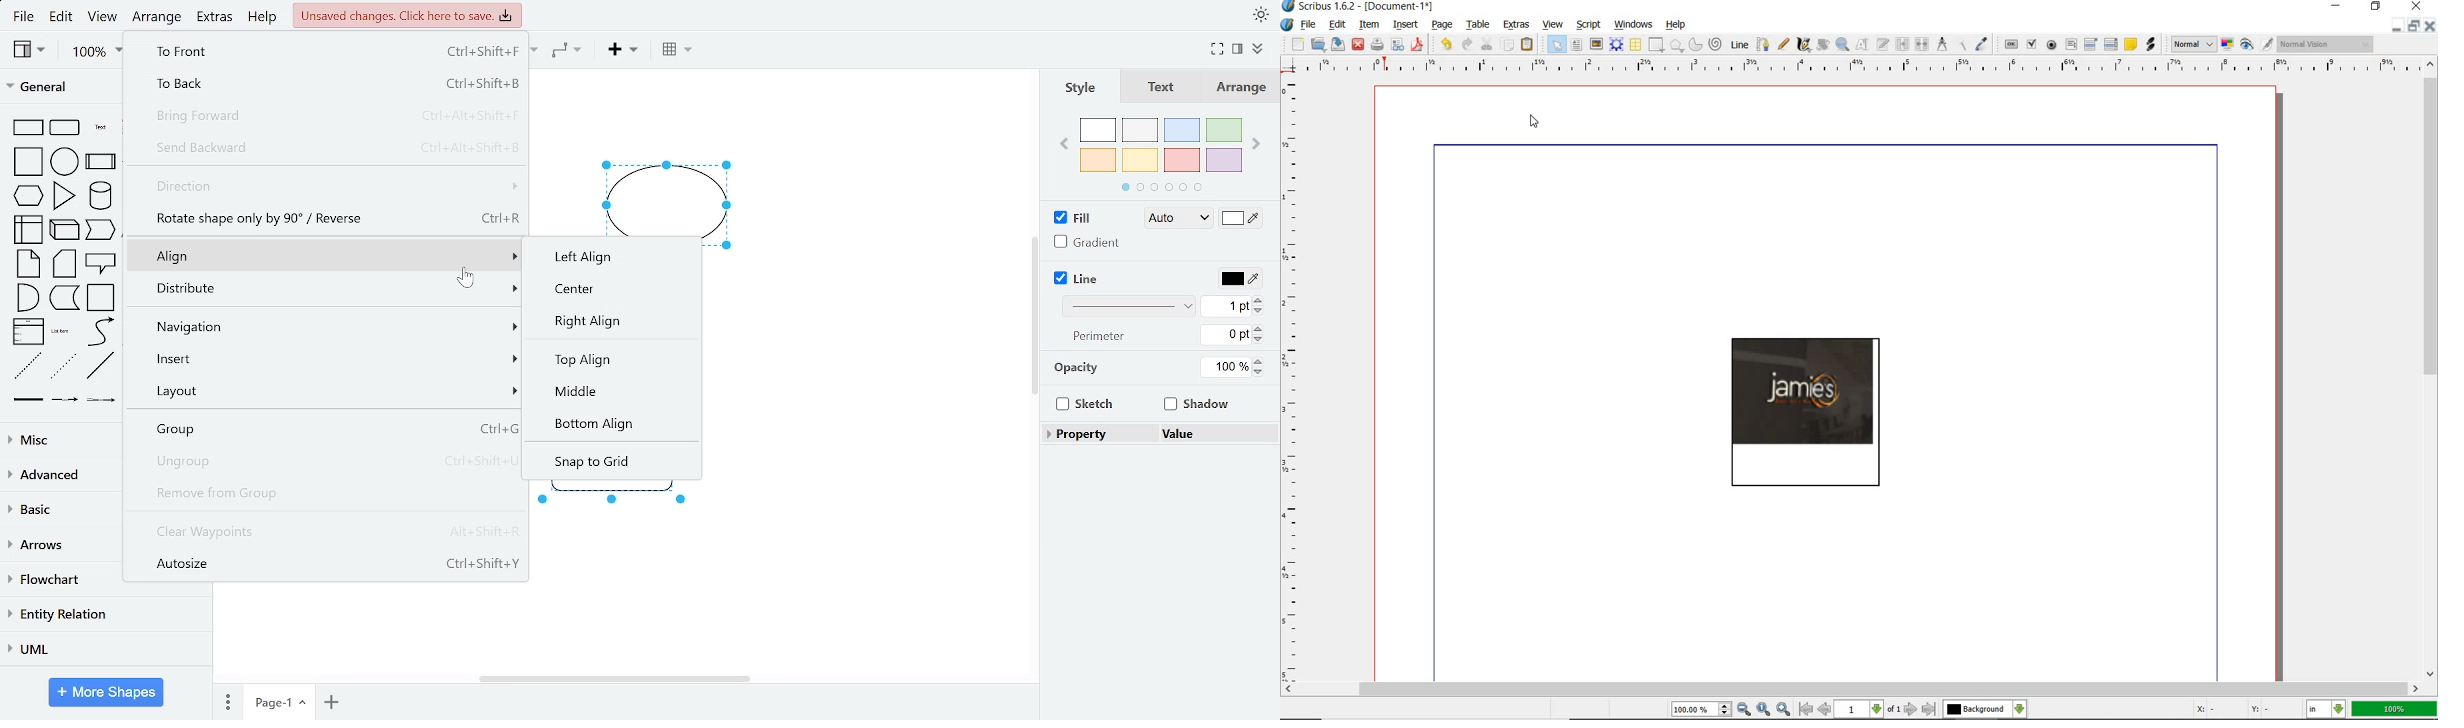 The width and height of the screenshot is (2464, 728). Describe the element at coordinates (1406, 24) in the screenshot. I see `insert` at that location.